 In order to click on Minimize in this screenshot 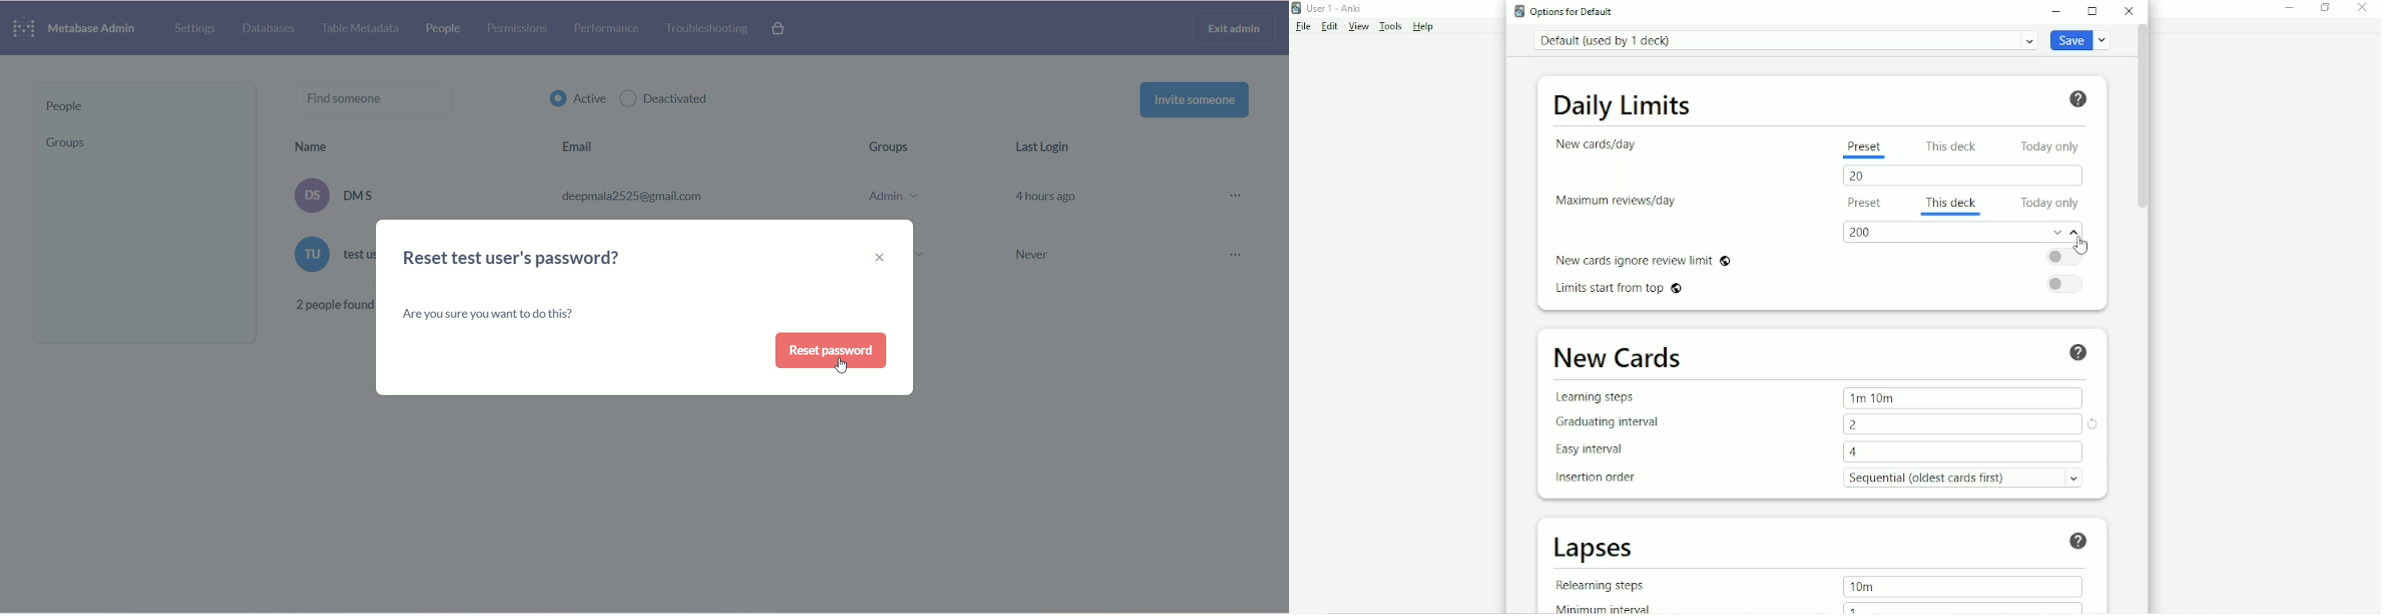, I will do `click(2059, 10)`.